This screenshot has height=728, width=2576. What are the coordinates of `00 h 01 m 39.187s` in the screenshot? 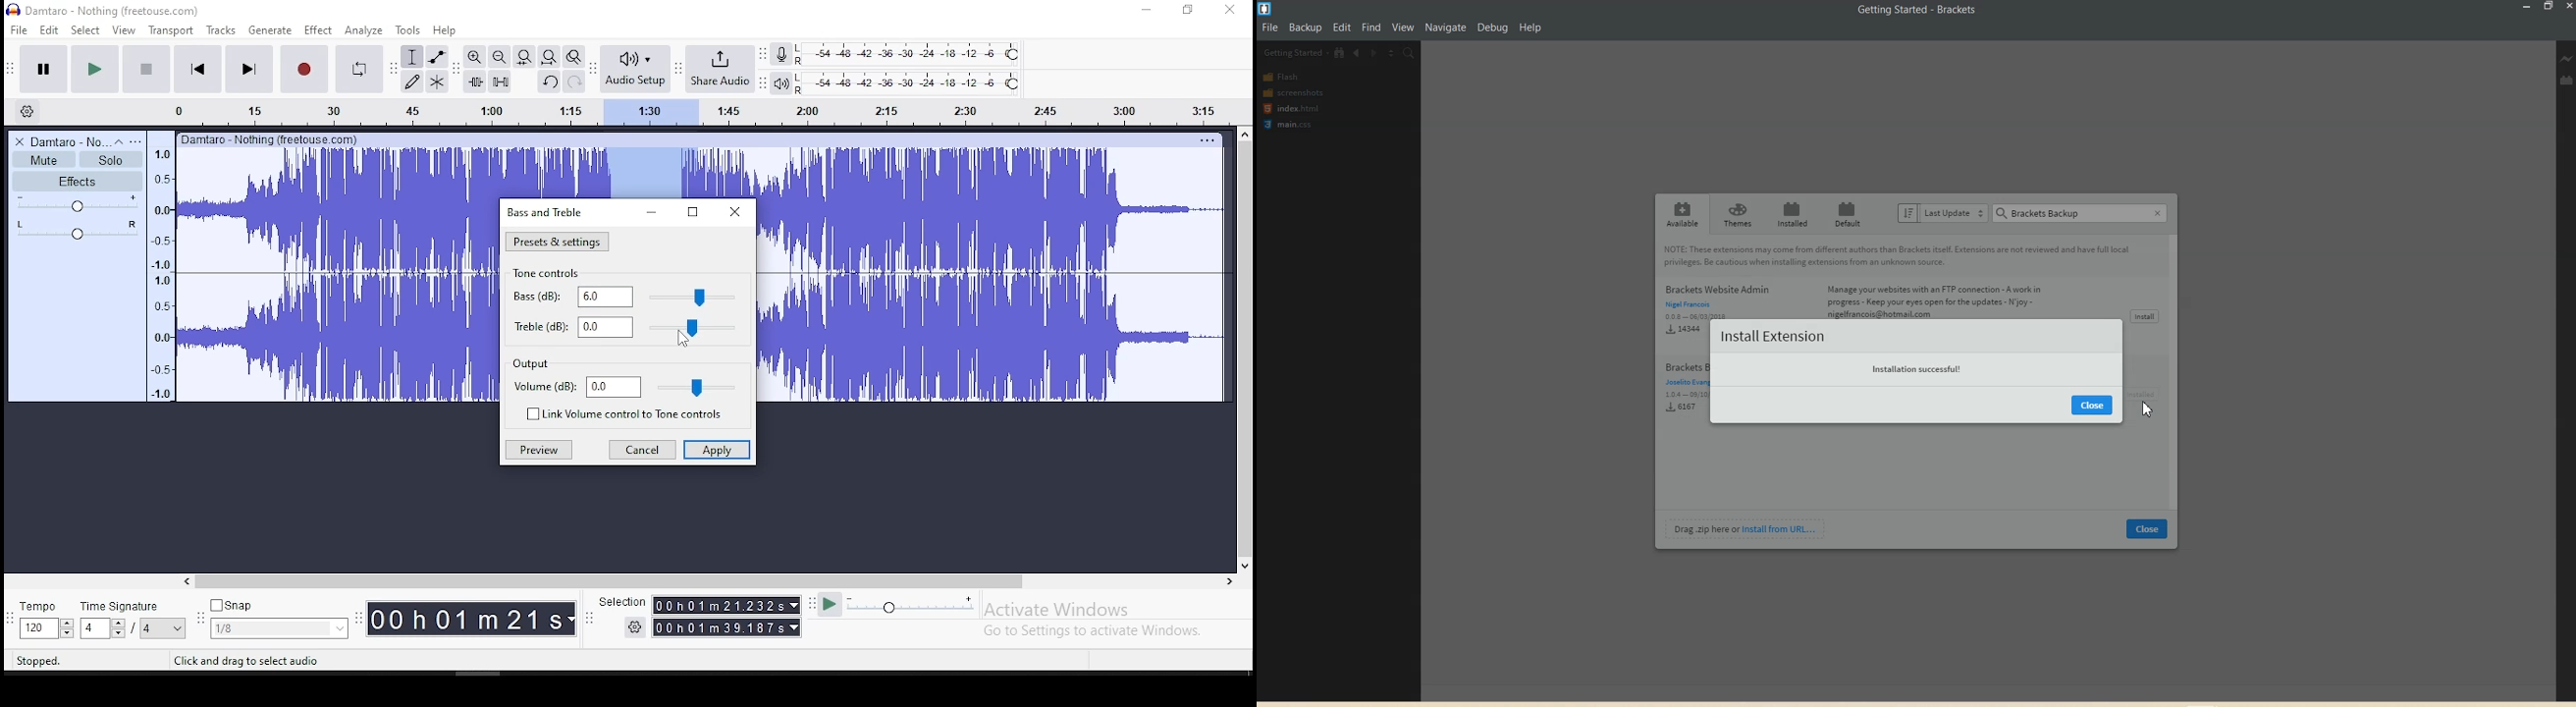 It's located at (720, 627).